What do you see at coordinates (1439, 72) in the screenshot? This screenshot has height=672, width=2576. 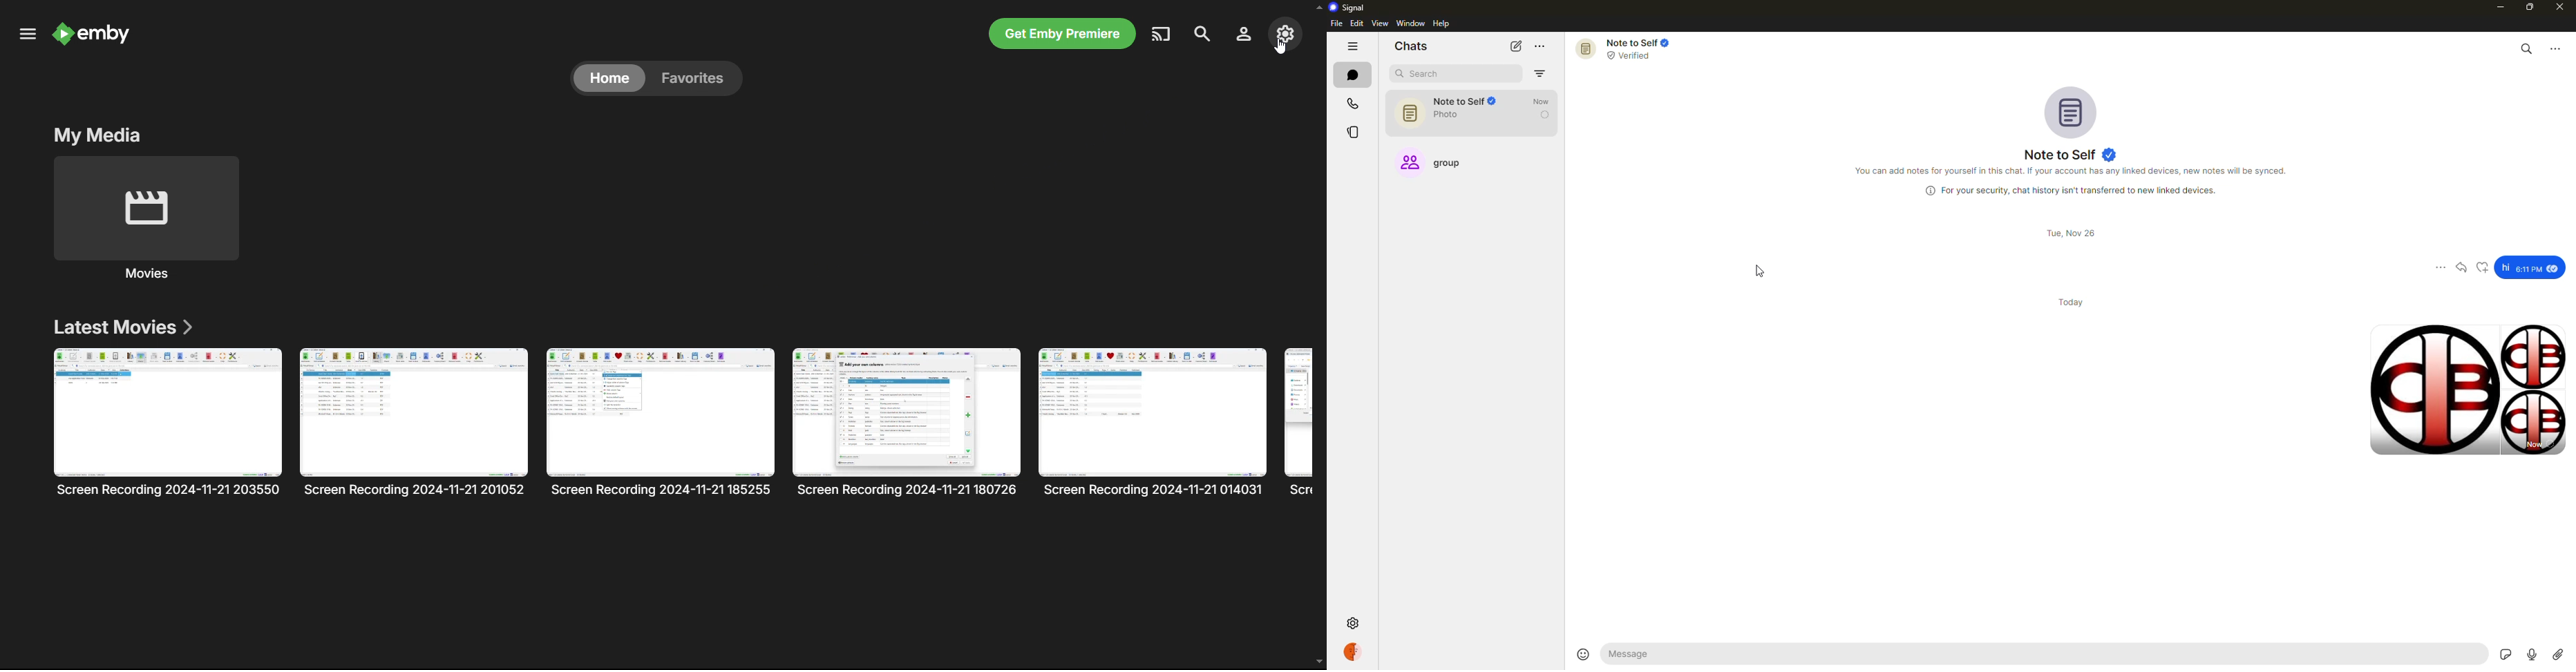 I see `search` at bounding box center [1439, 72].